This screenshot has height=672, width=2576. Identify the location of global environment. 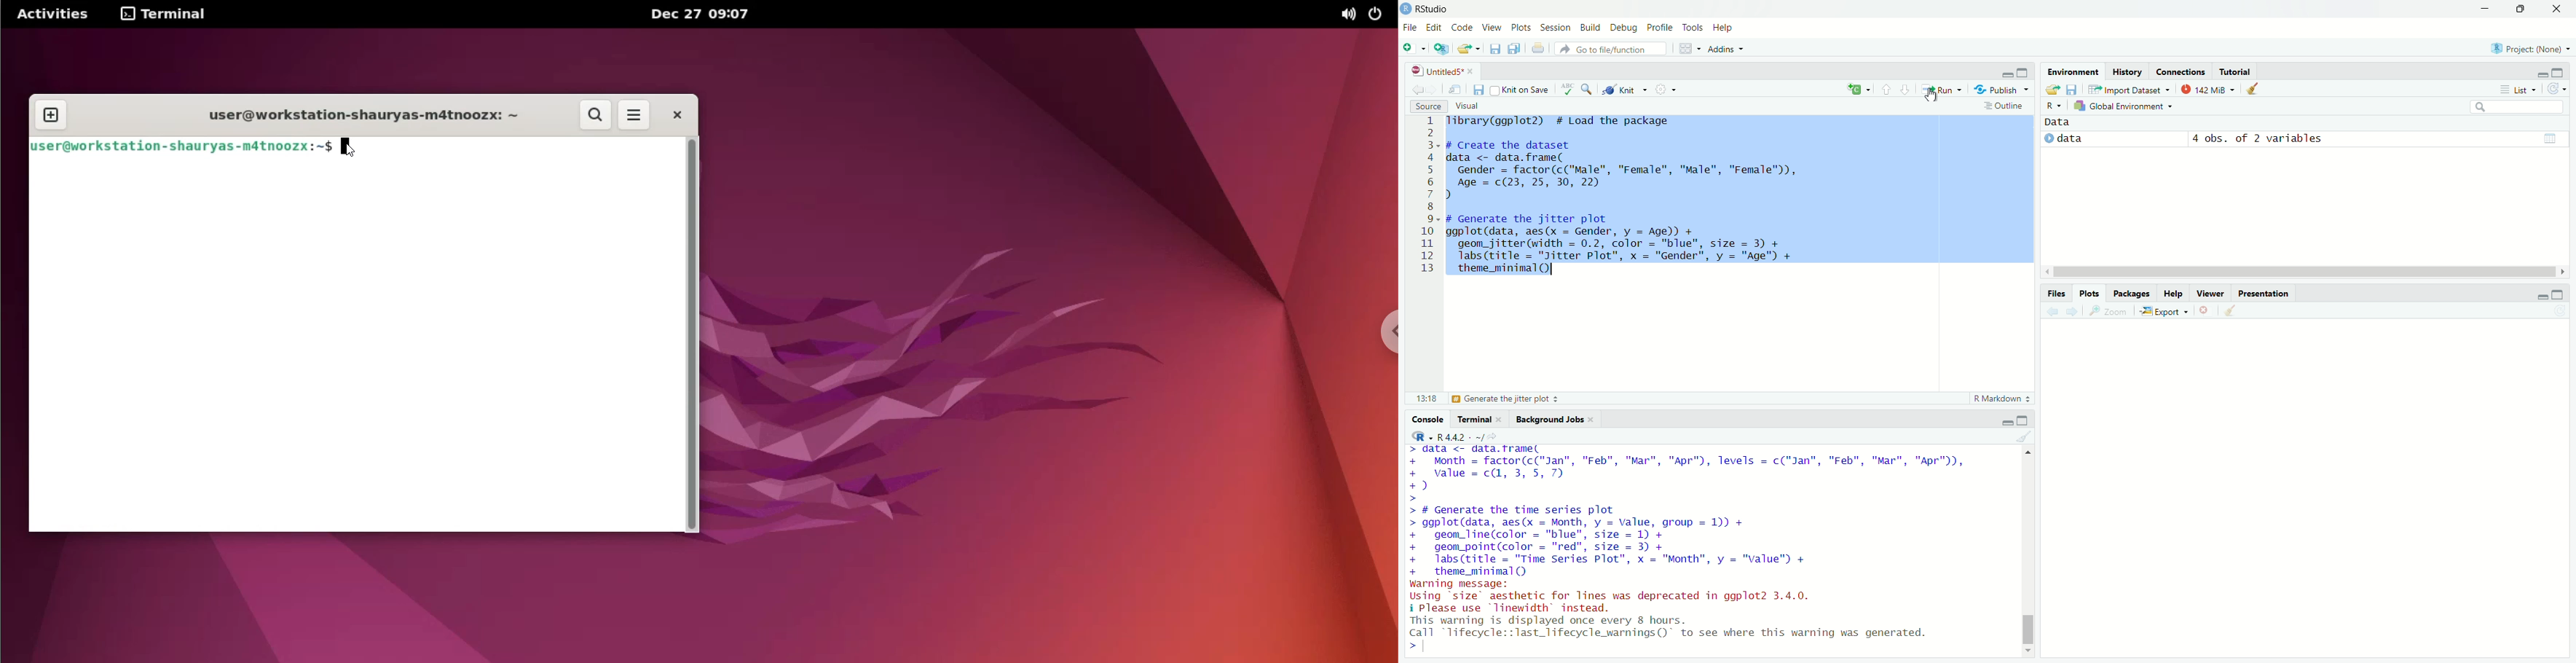
(2126, 107).